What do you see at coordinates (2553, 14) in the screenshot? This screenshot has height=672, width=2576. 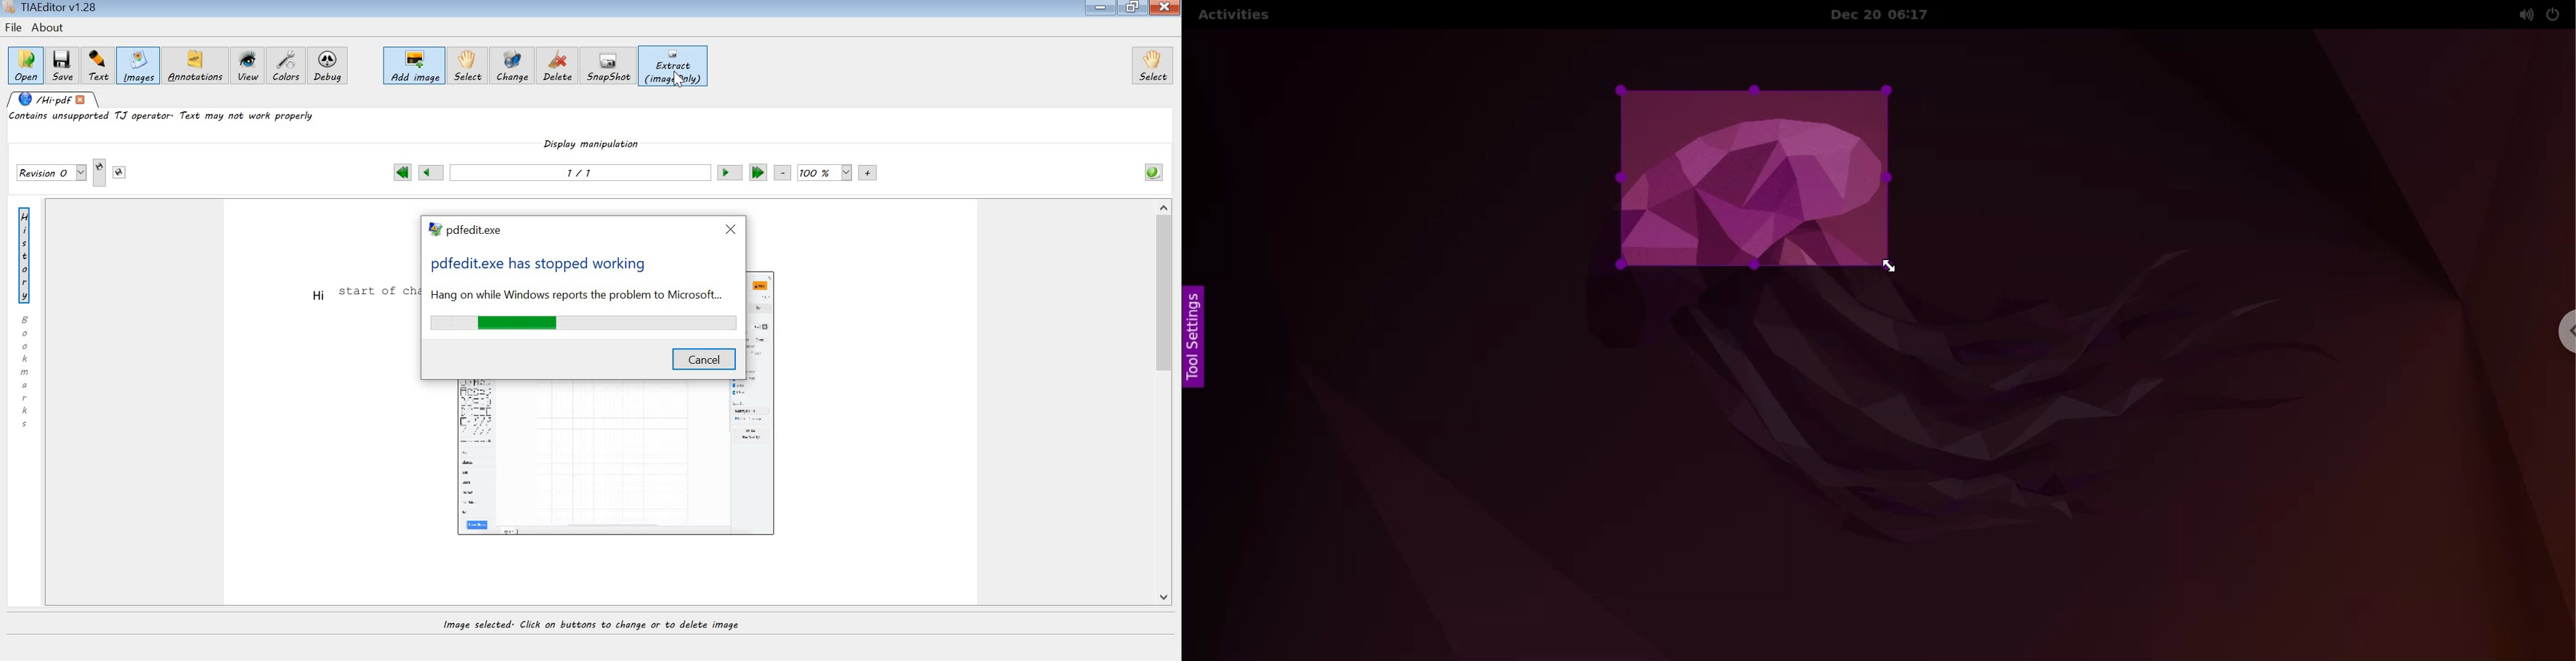 I see `power options` at bounding box center [2553, 14].